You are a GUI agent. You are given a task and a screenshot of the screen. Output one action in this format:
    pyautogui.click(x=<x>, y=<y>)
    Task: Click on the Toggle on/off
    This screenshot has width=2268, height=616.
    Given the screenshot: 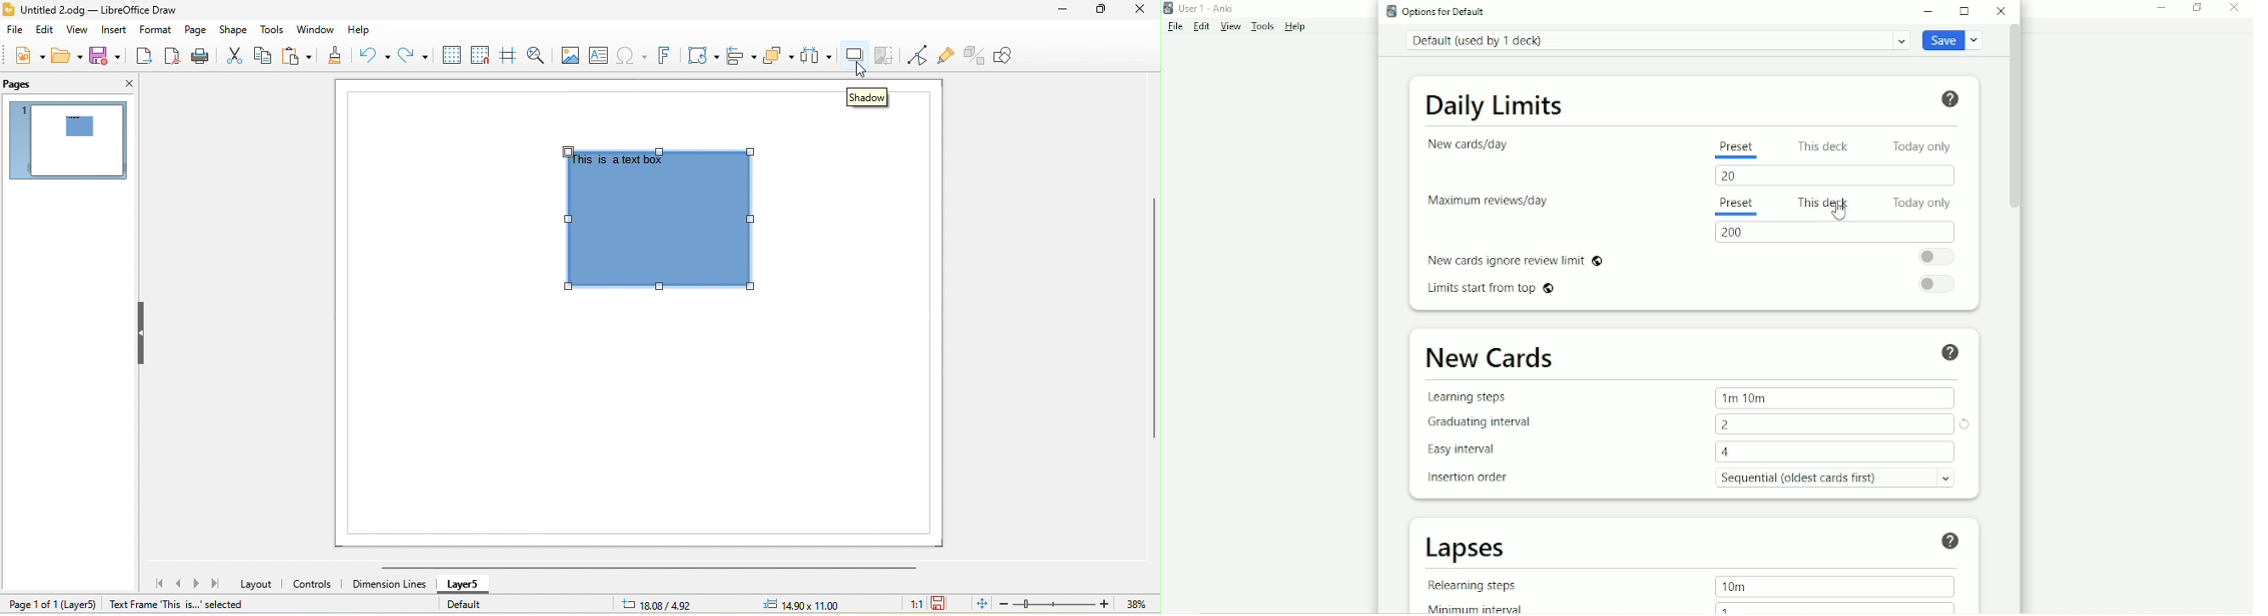 What is the action you would take?
    pyautogui.click(x=1942, y=283)
    